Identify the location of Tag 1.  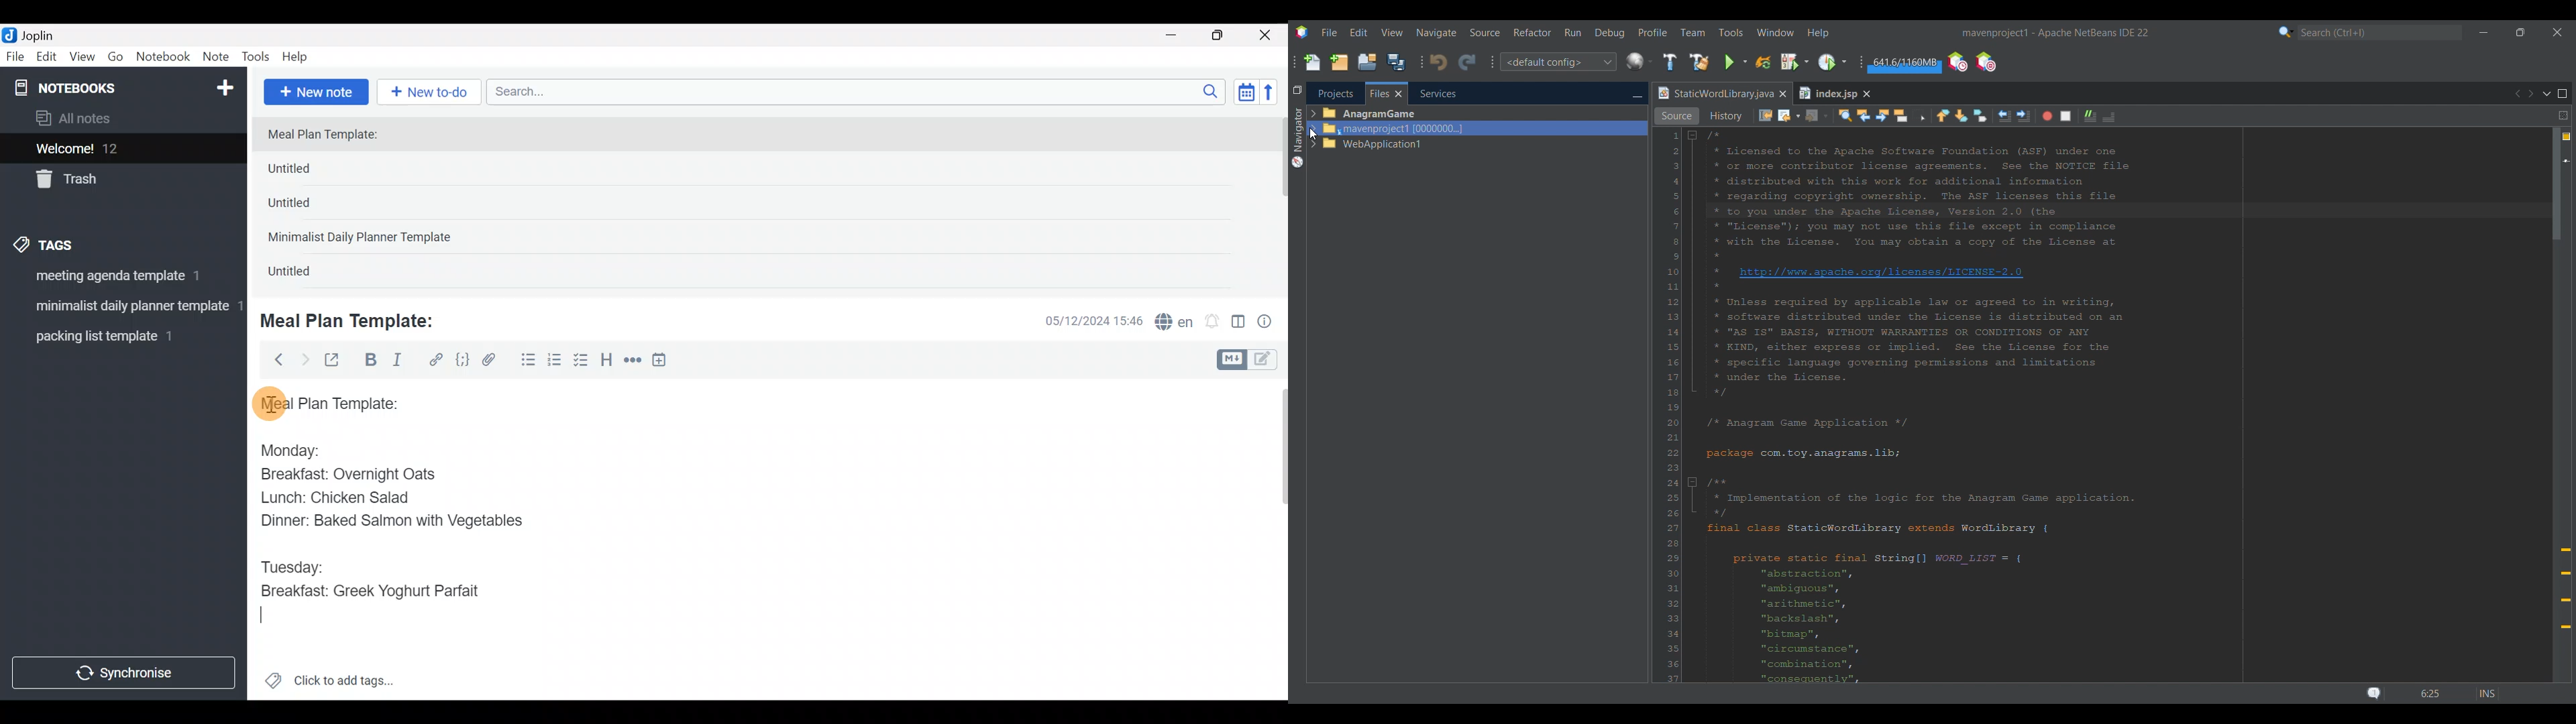
(119, 280).